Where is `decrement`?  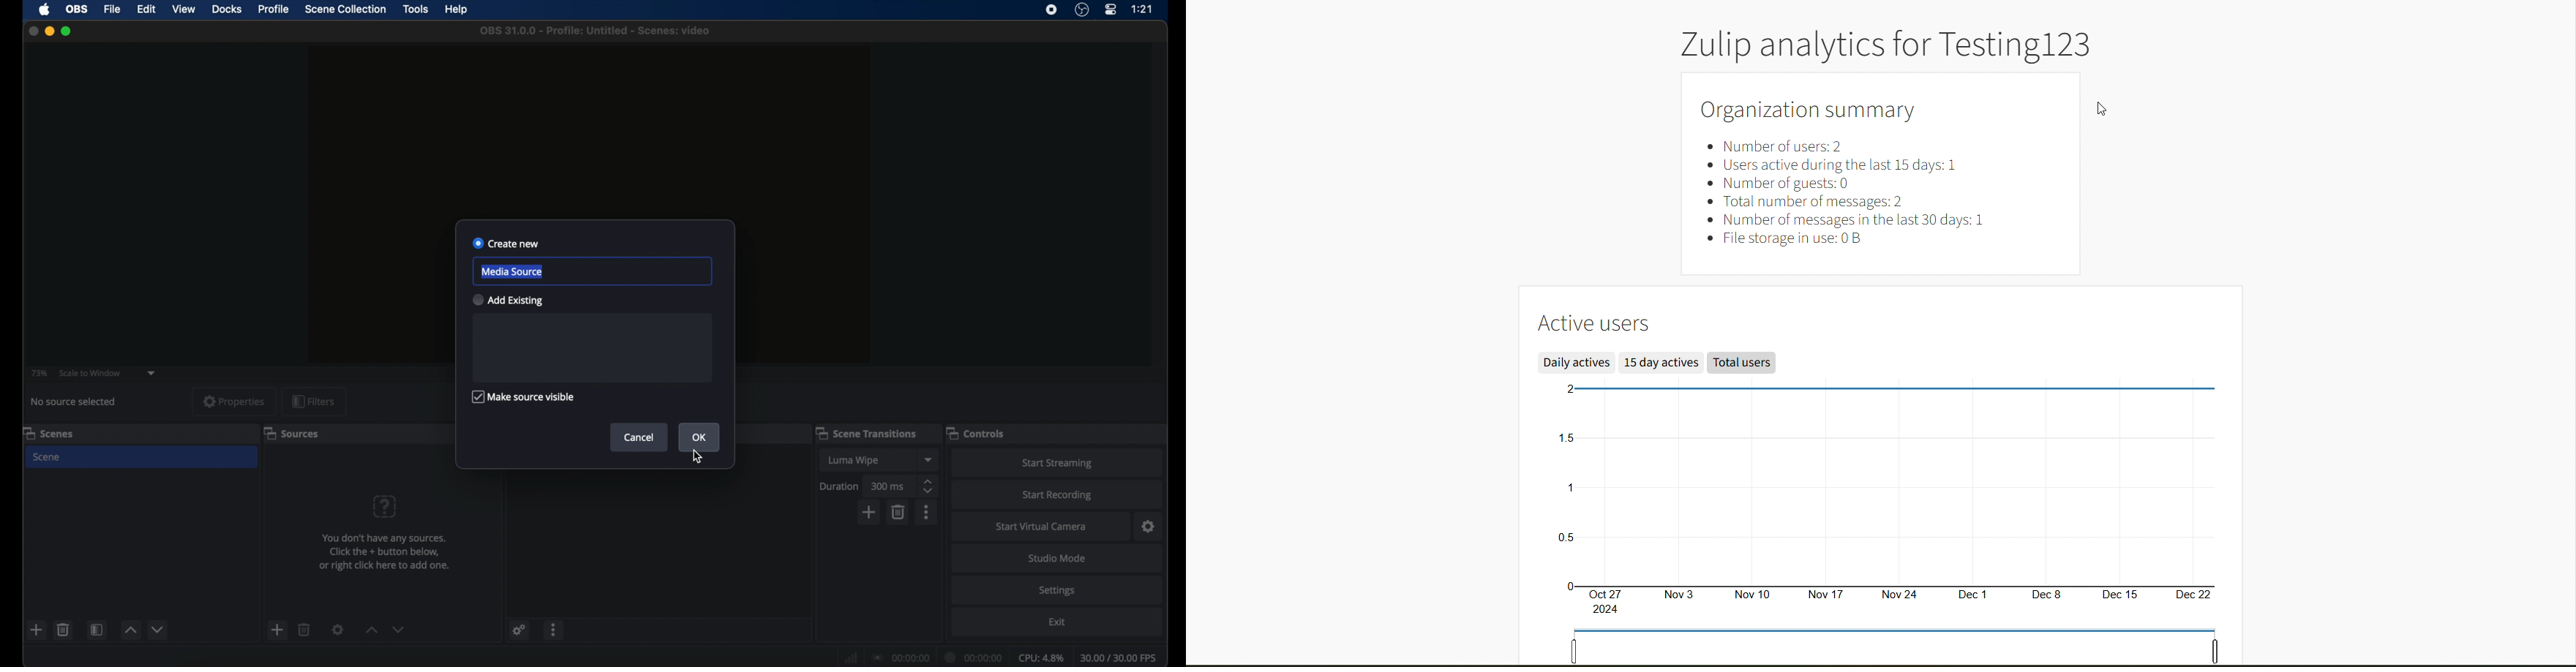 decrement is located at coordinates (159, 629).